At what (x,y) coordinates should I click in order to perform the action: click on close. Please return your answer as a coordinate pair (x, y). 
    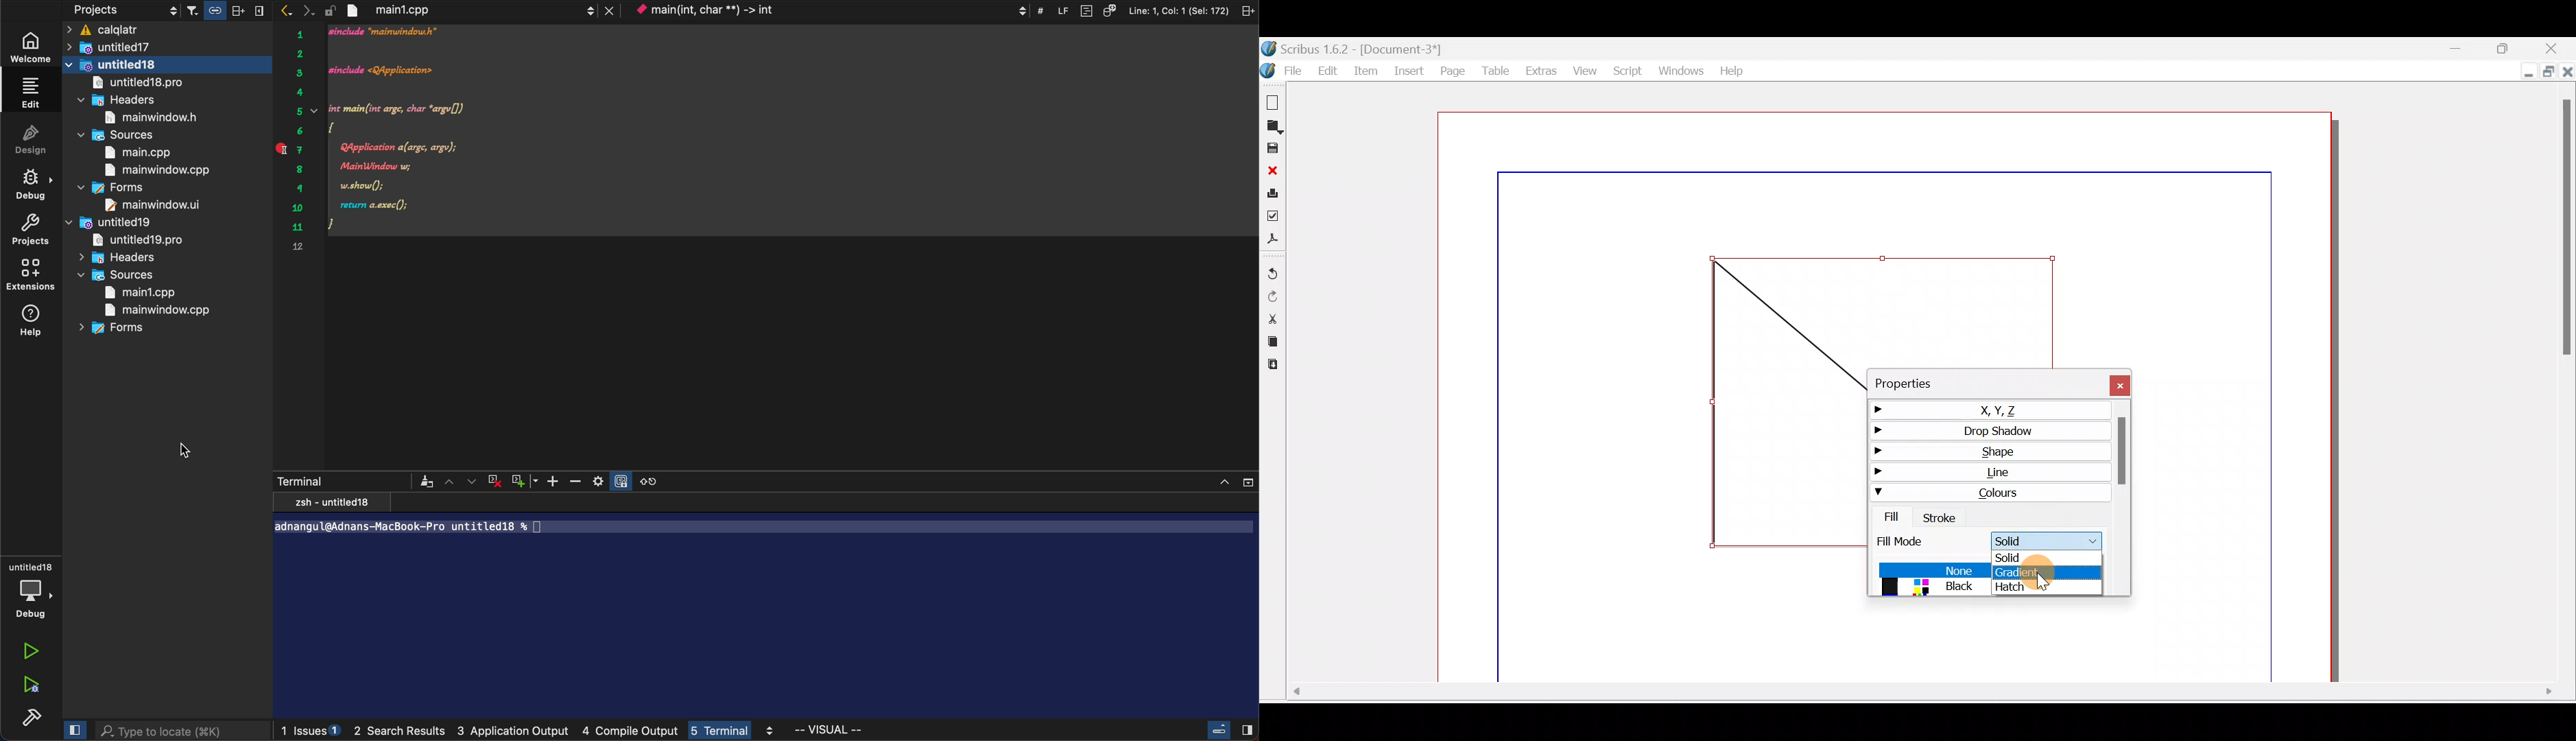
    Looking at the image, I should click on (1232, 479).